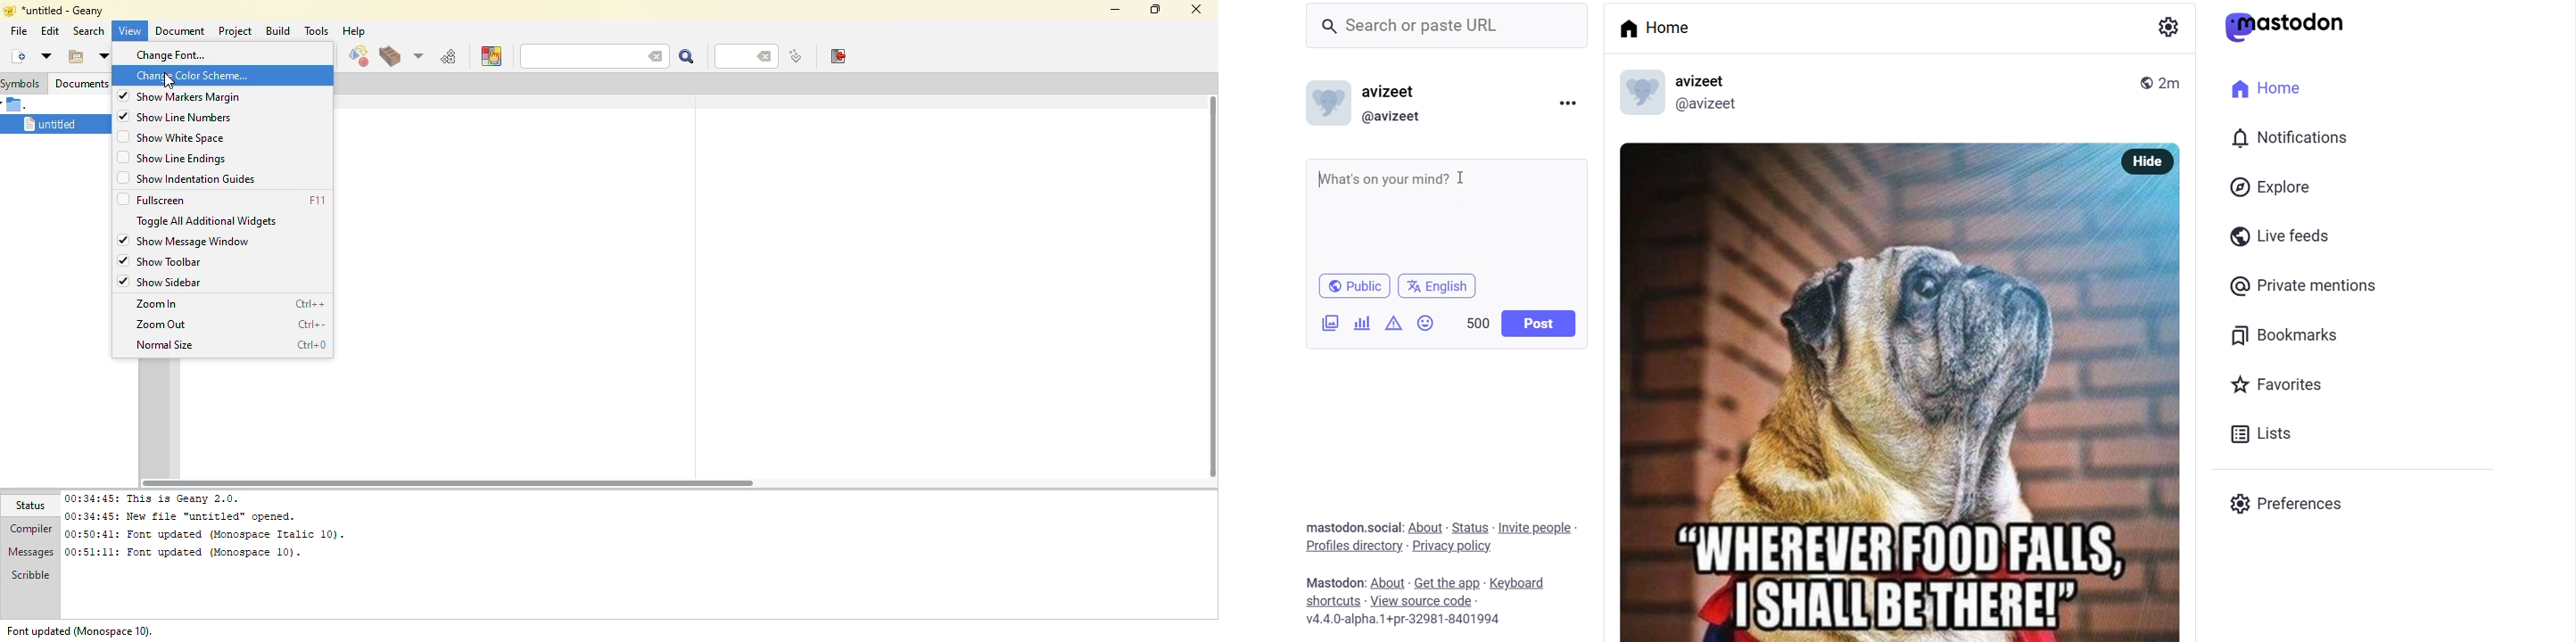 This screenshot has height=644, width=2576. What do you see at coordinates (1448, 211) in the screenshot?
I see `Whats on your mind` at bounding box center [1448, 211].